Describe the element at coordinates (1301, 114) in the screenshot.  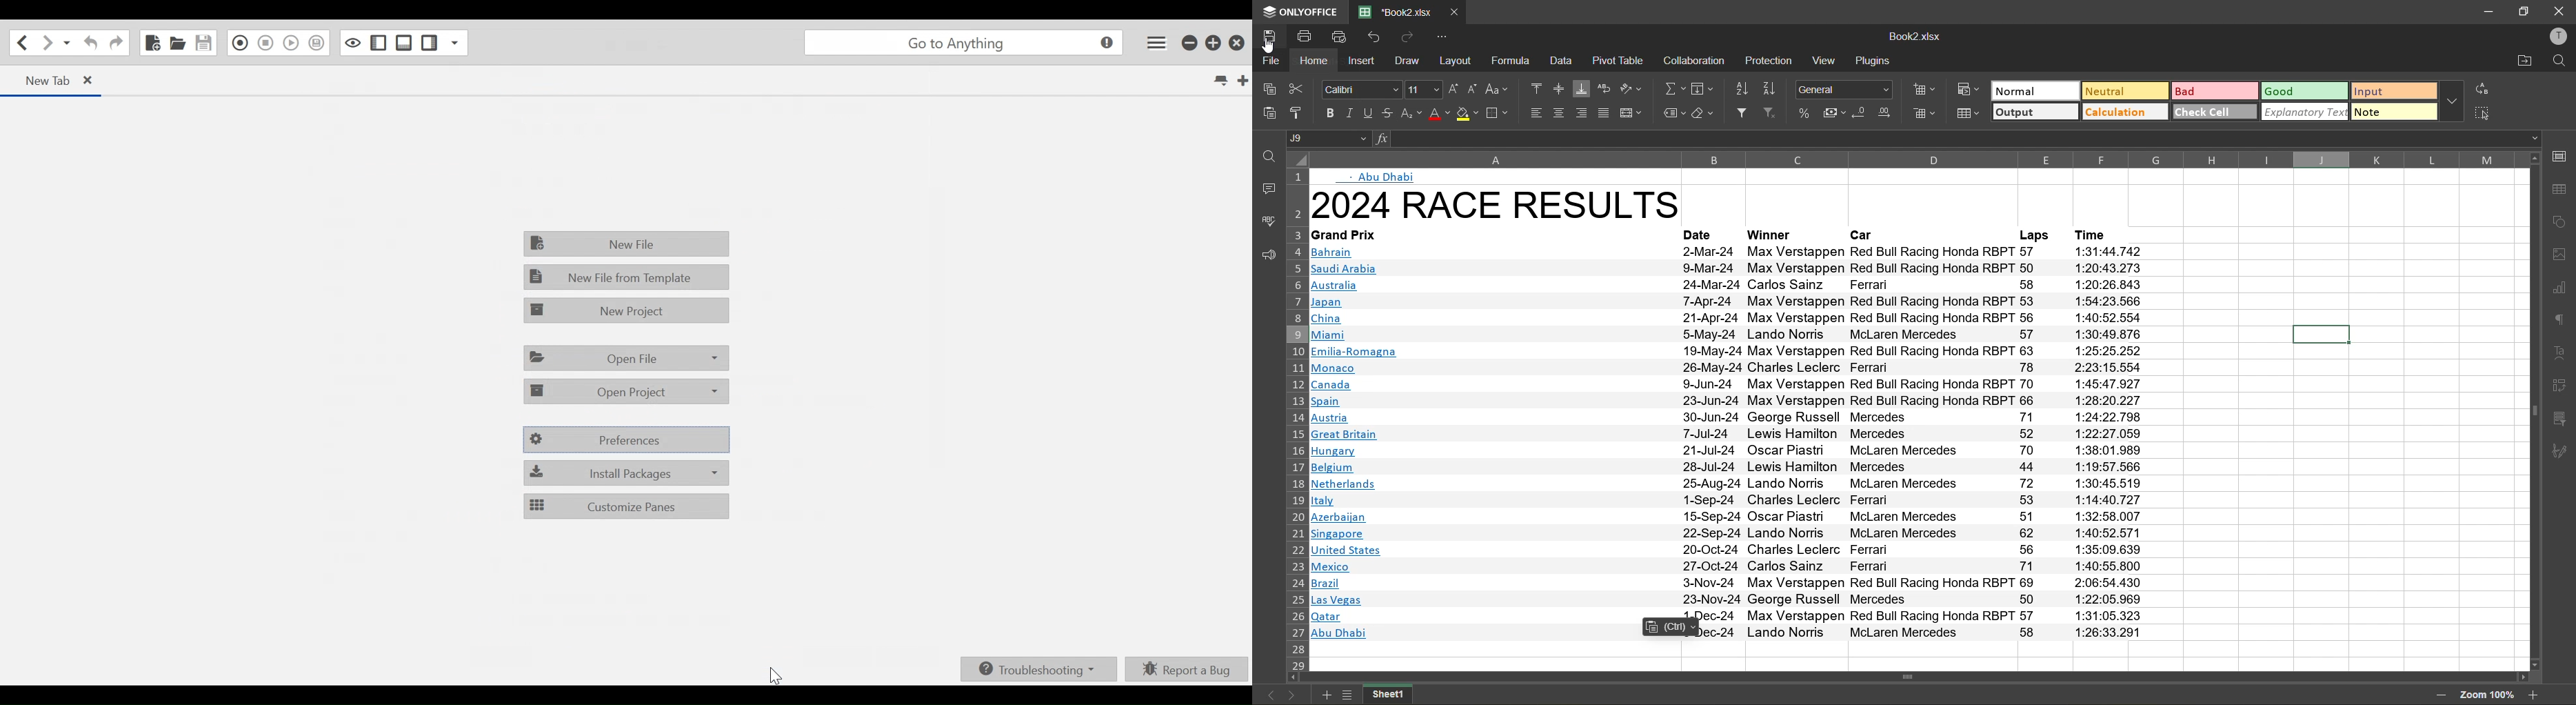
I see `copy style` at that location.